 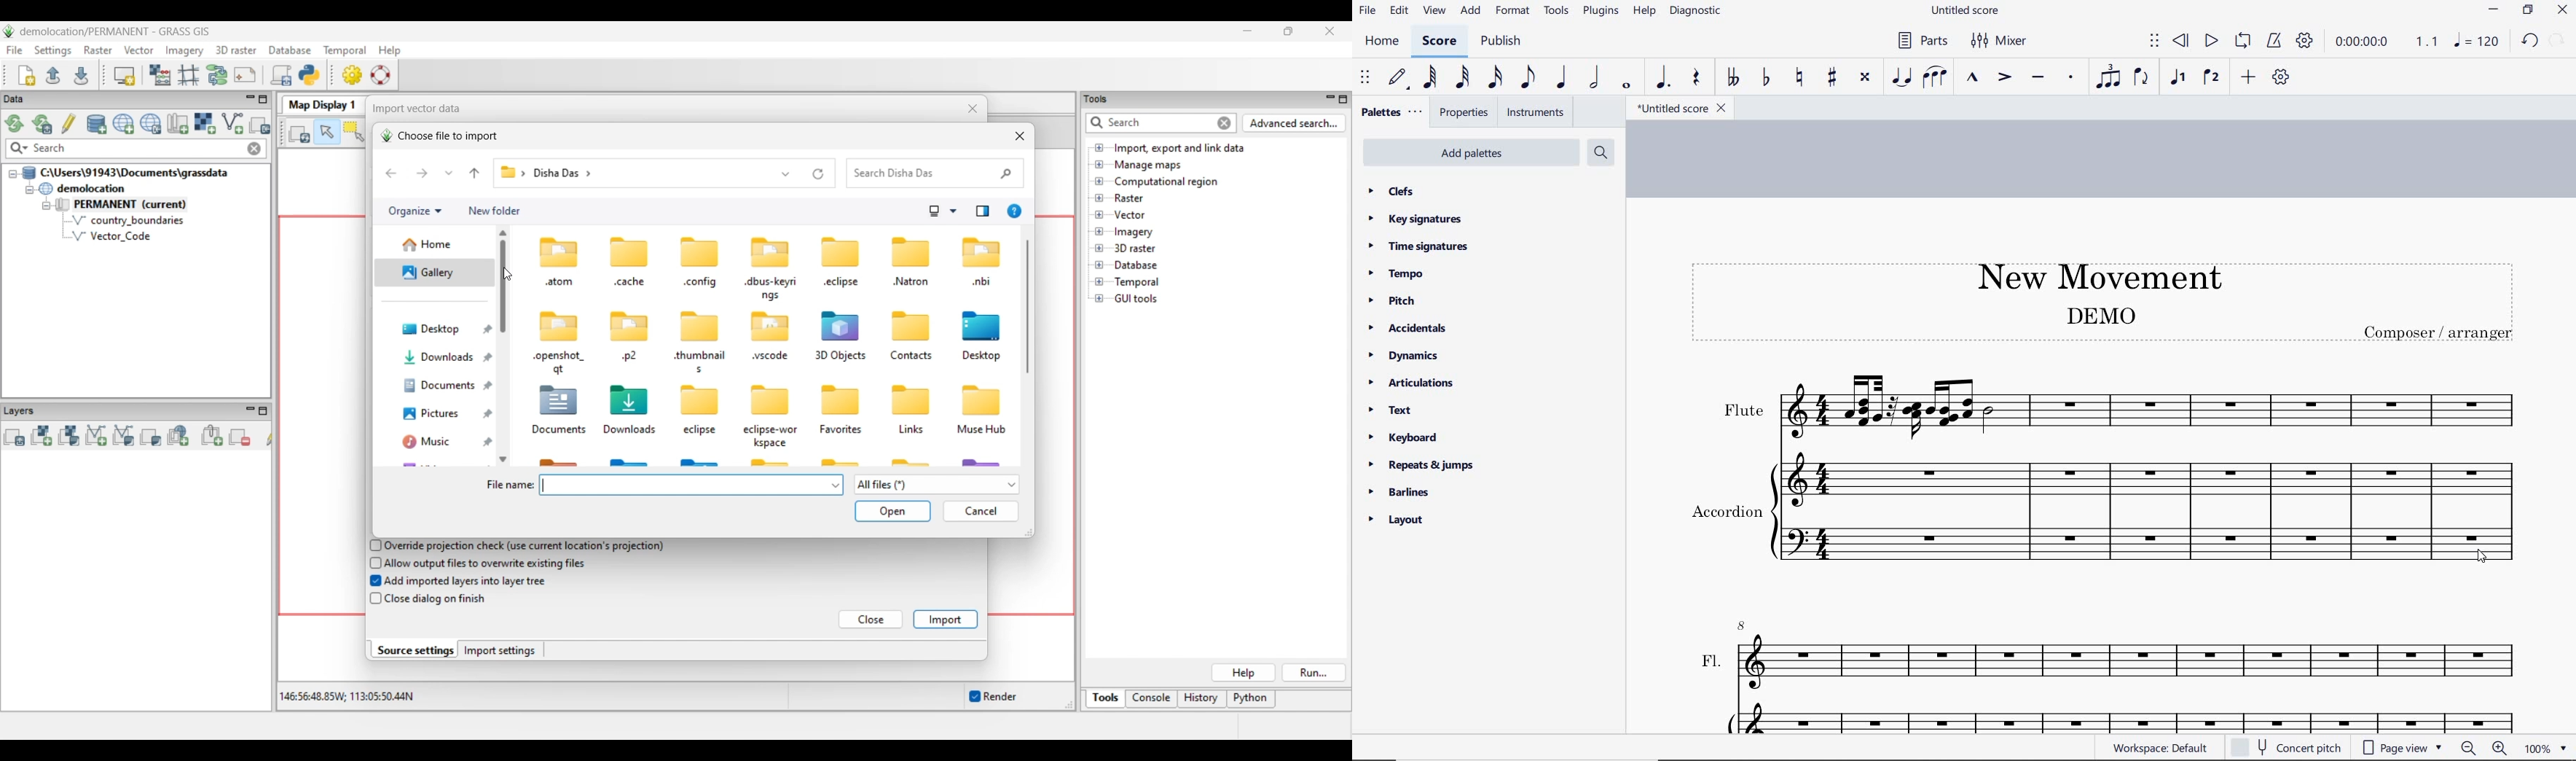 I want to click on FL, so click(x=2136, y=663).